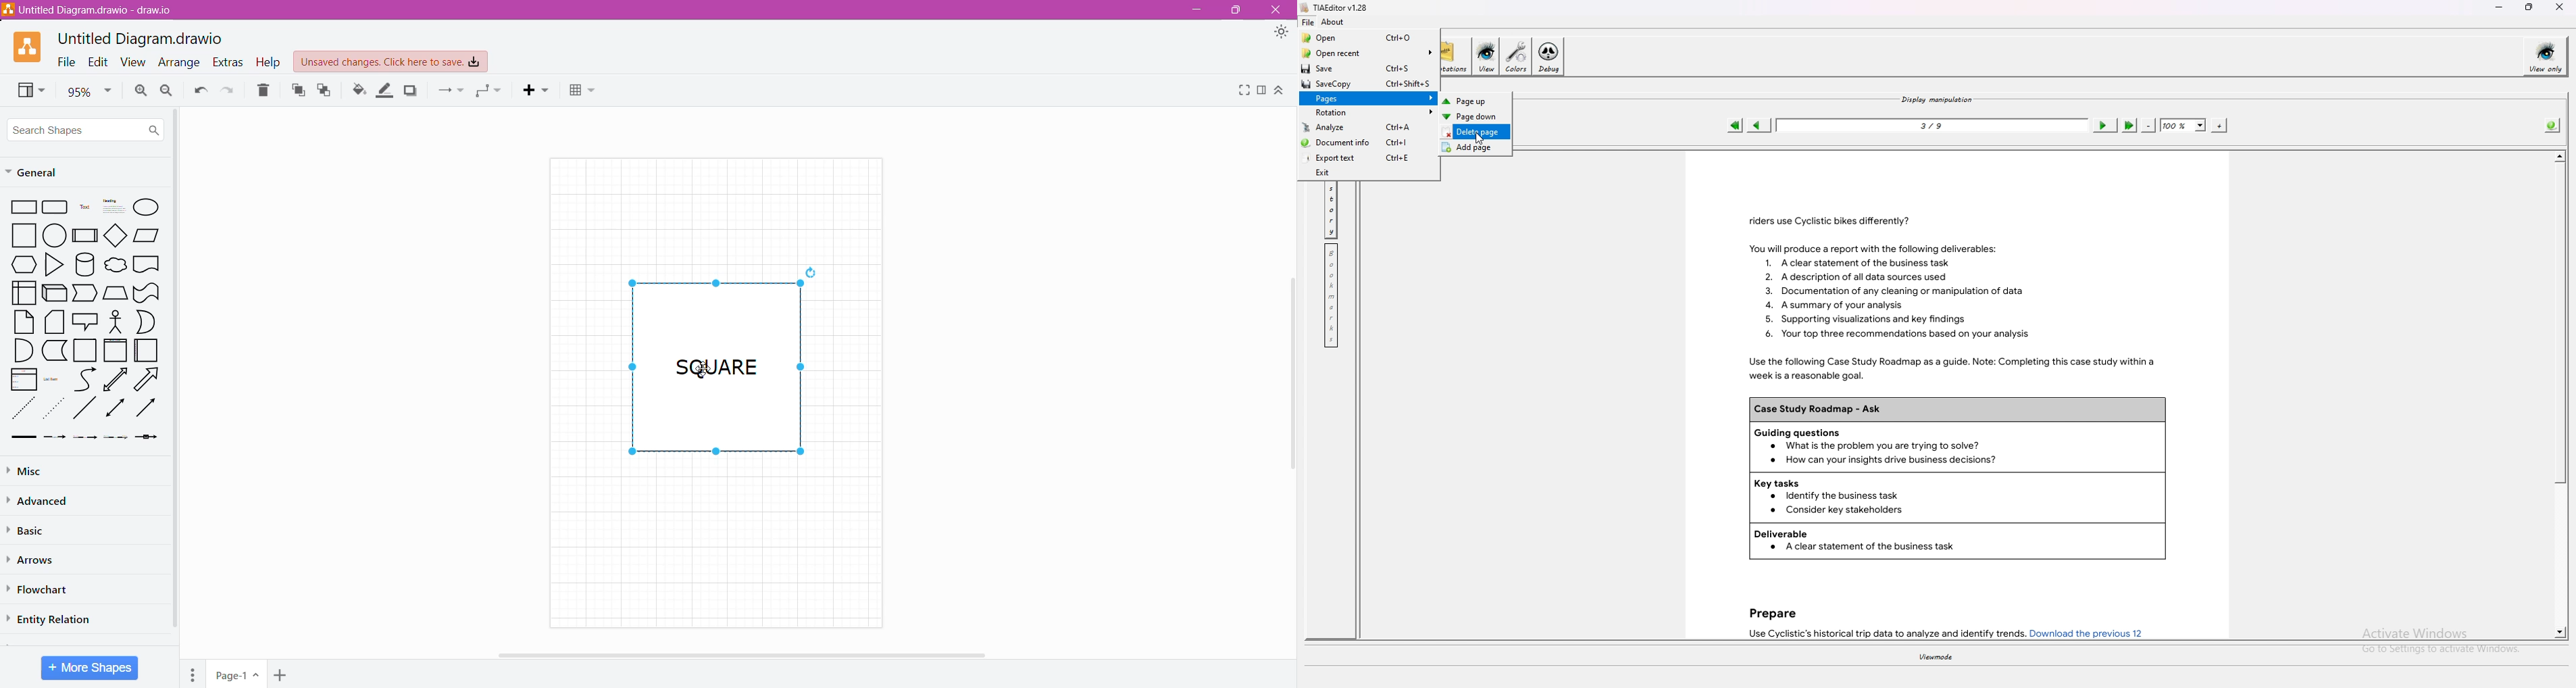 Image resolution: width=2576 pixels, height=700 pixels. Describe the element at coordinates (55, 234) in the screenshot. I see `circle` at that location.